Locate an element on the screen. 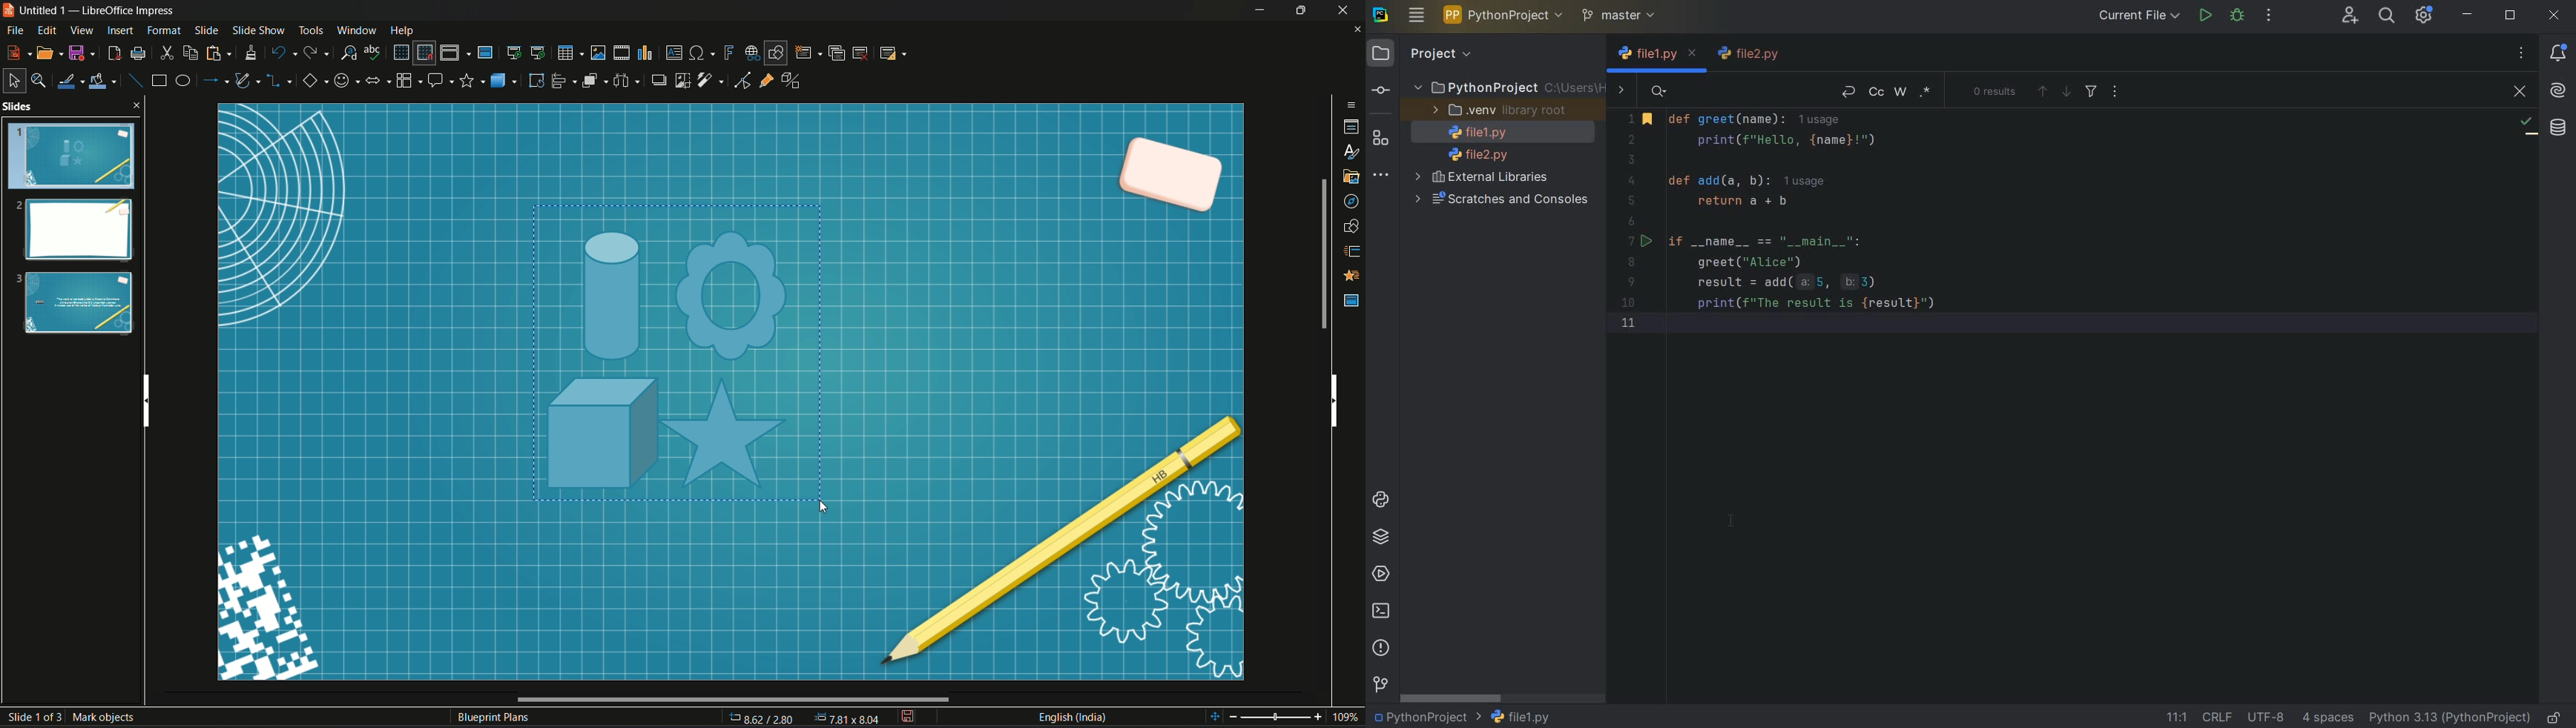 This screenshot has width=2576, height=728. Language is located at coordinates (1072, 717).